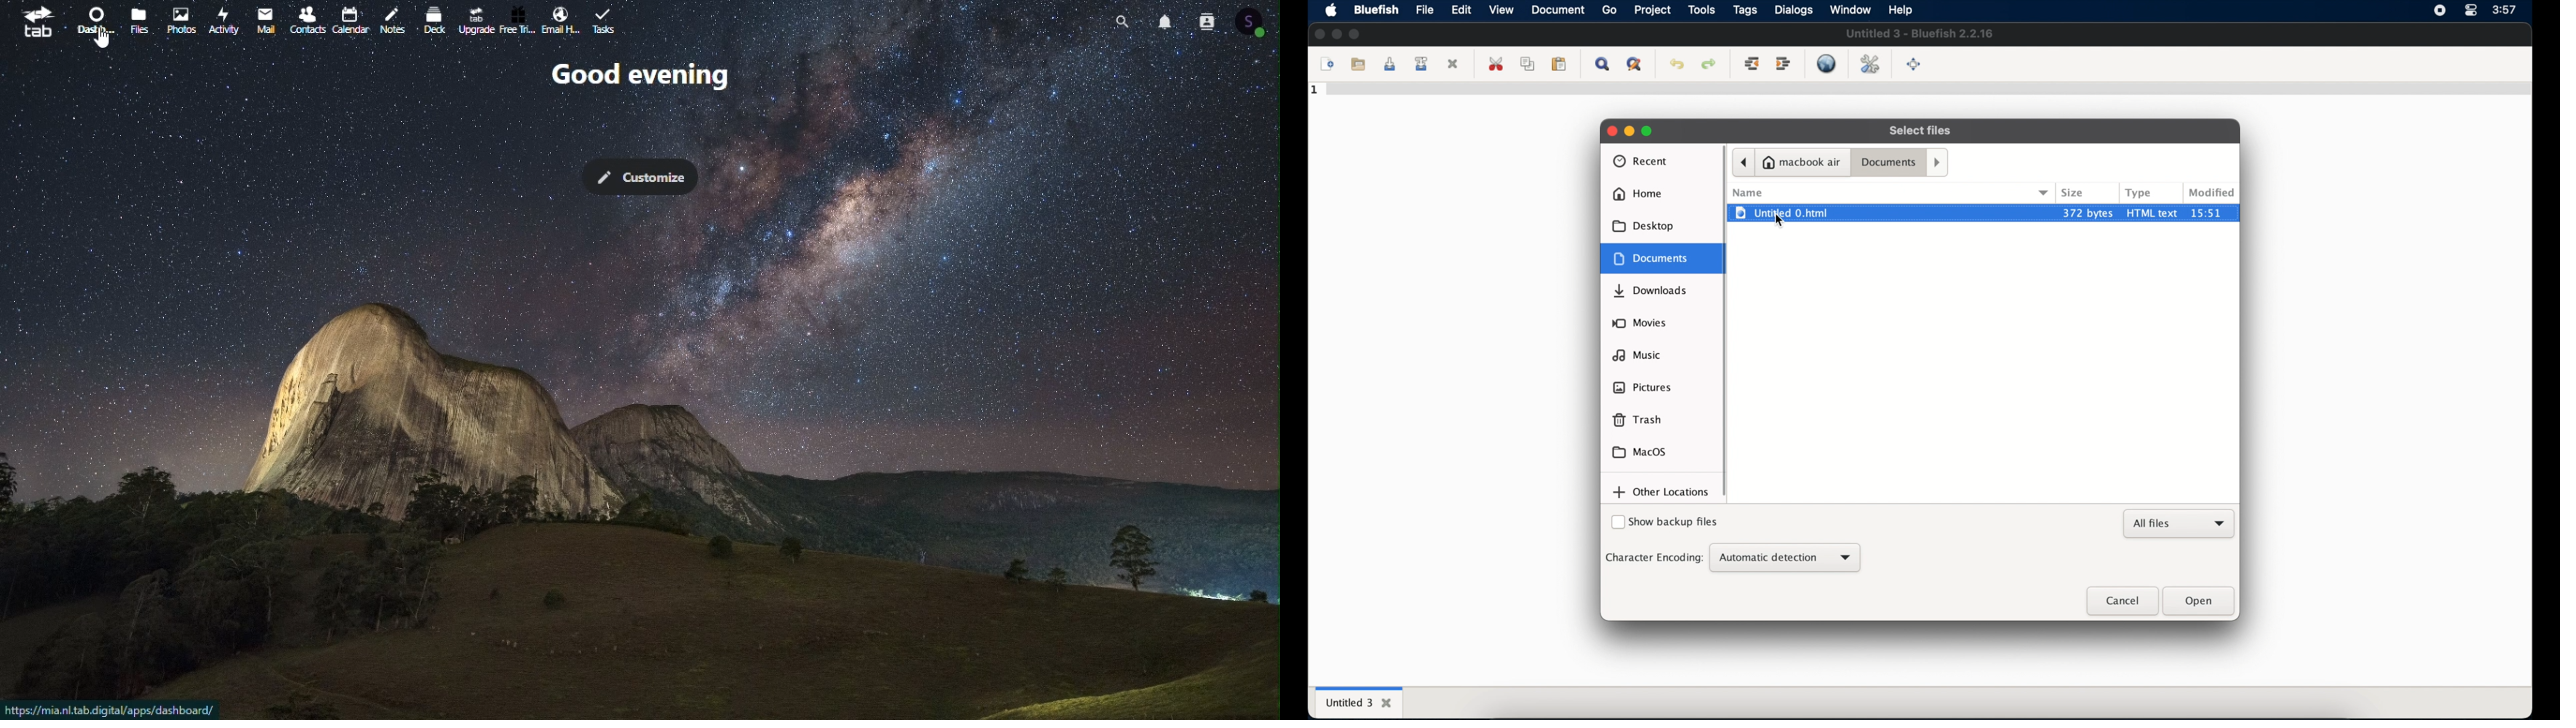 The image size is (2576, 728). I want to click on type, so click(2139, 193).